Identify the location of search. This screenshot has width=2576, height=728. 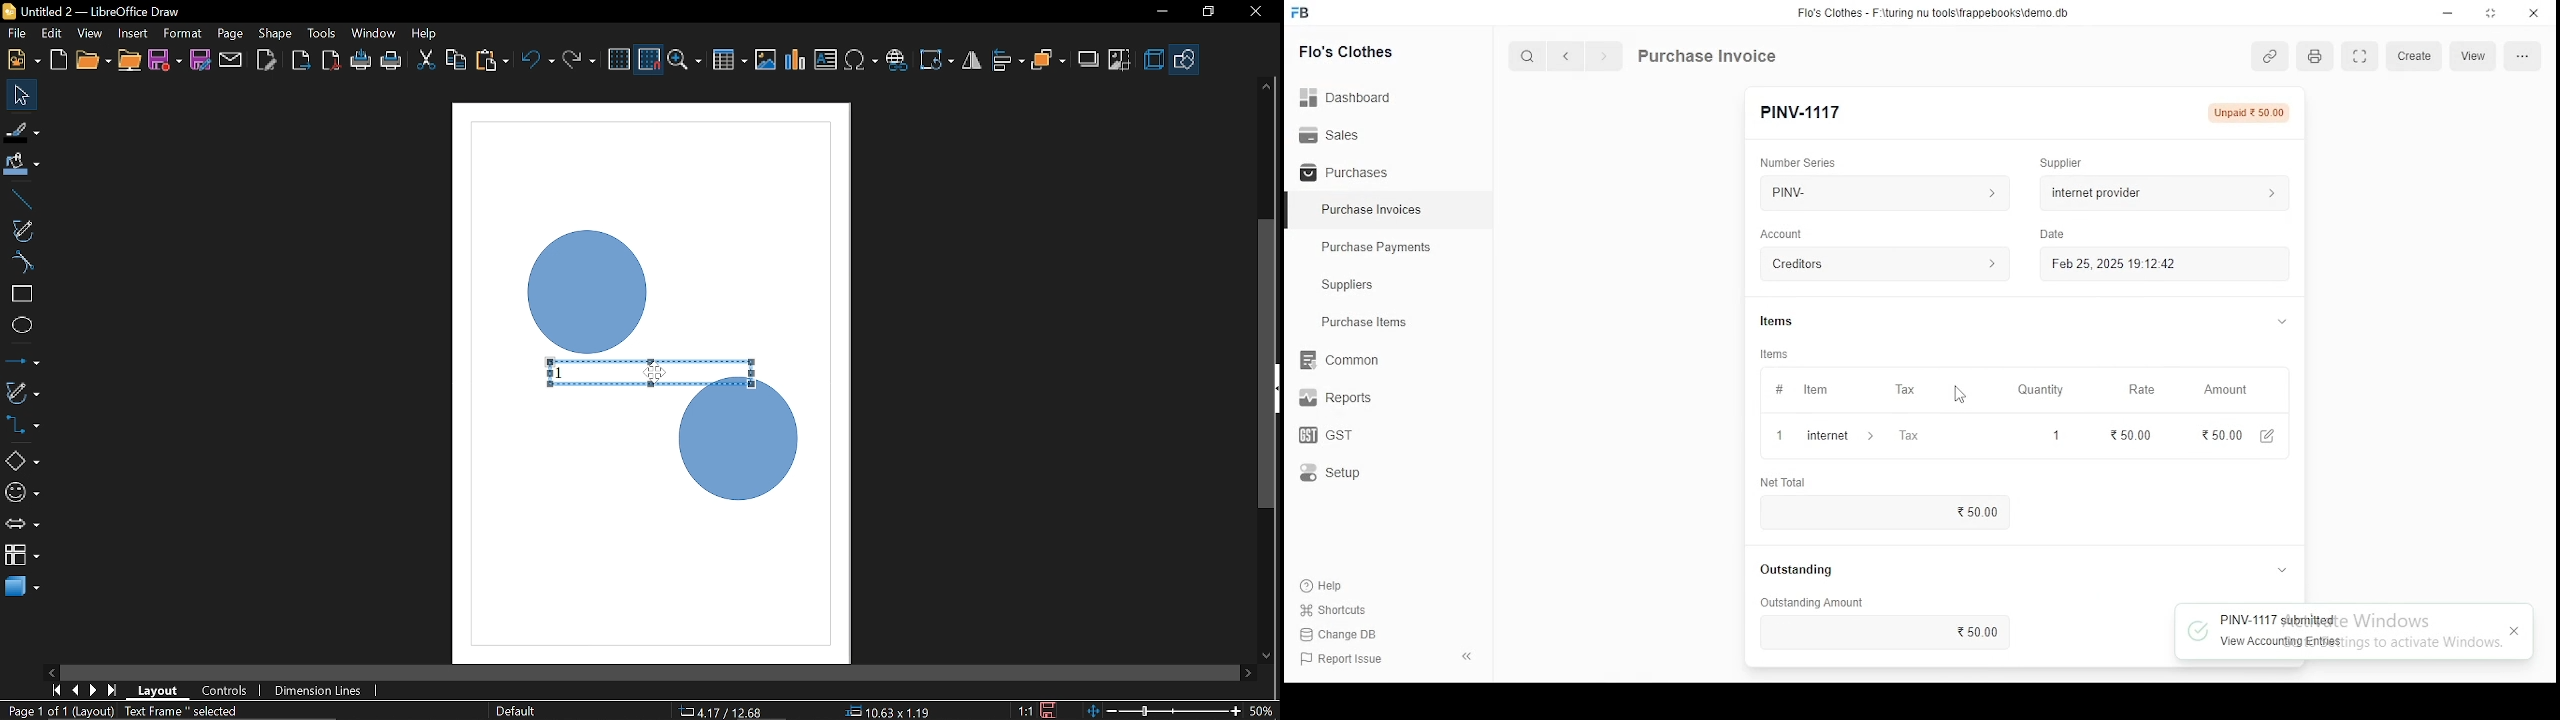
(1530, 58).